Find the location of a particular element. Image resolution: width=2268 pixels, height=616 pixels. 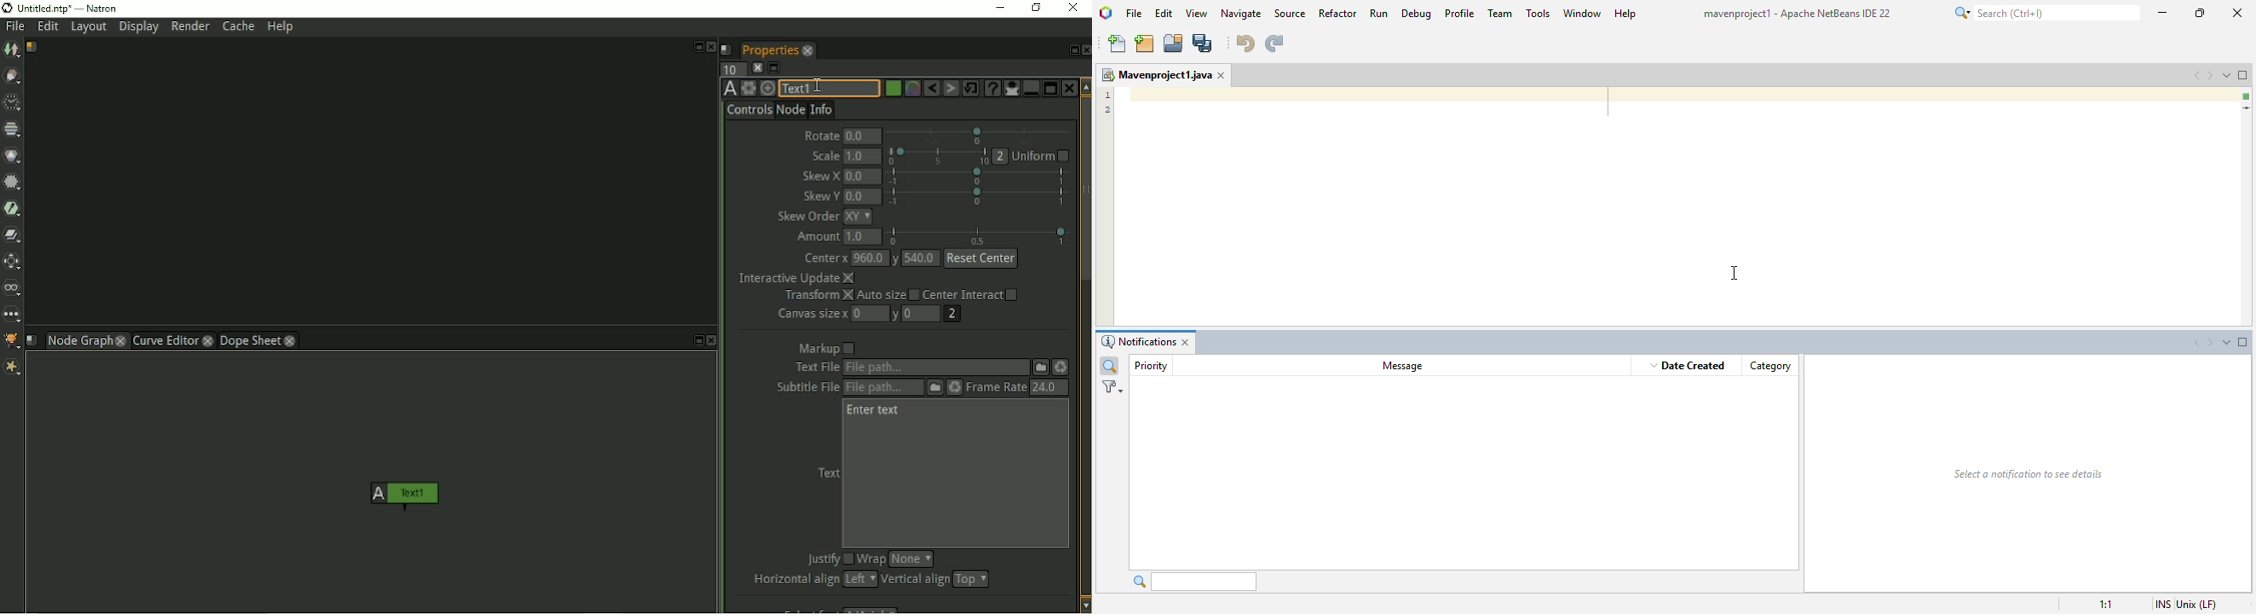

maximize window is located at coordinates (2244, 342).